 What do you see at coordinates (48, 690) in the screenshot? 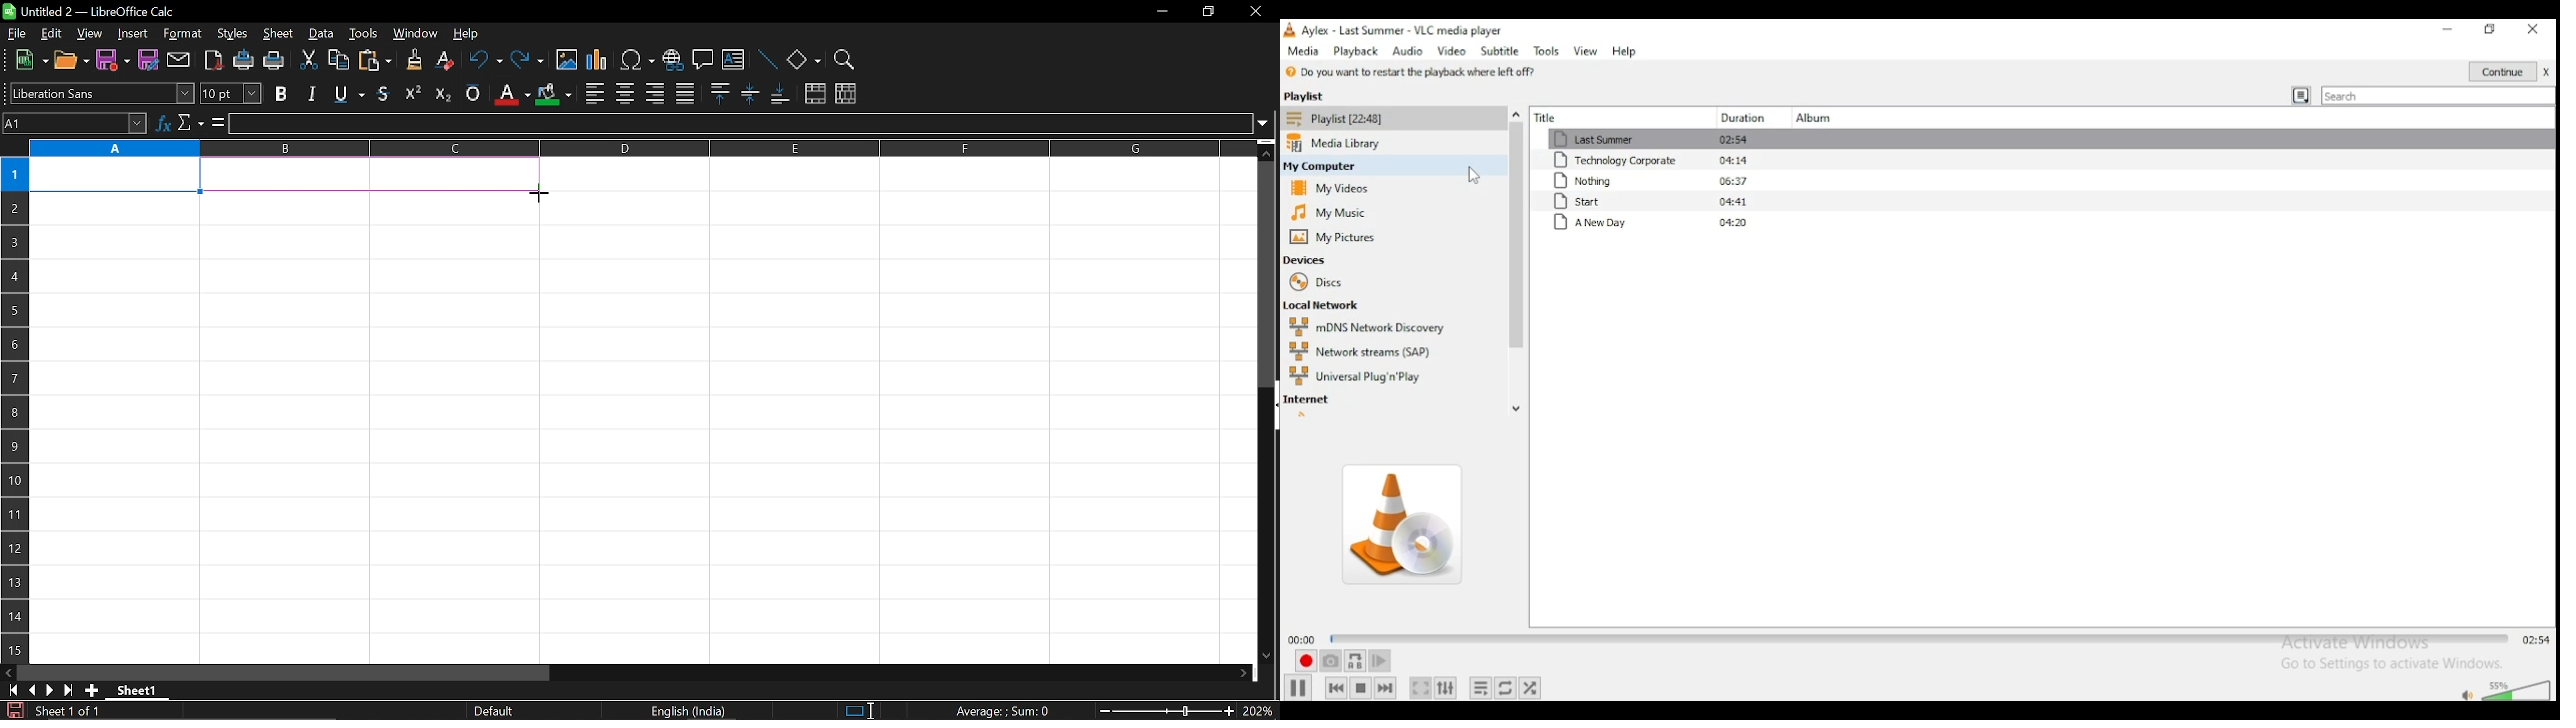
I see `next sheet` at bounding box center [48, 690].